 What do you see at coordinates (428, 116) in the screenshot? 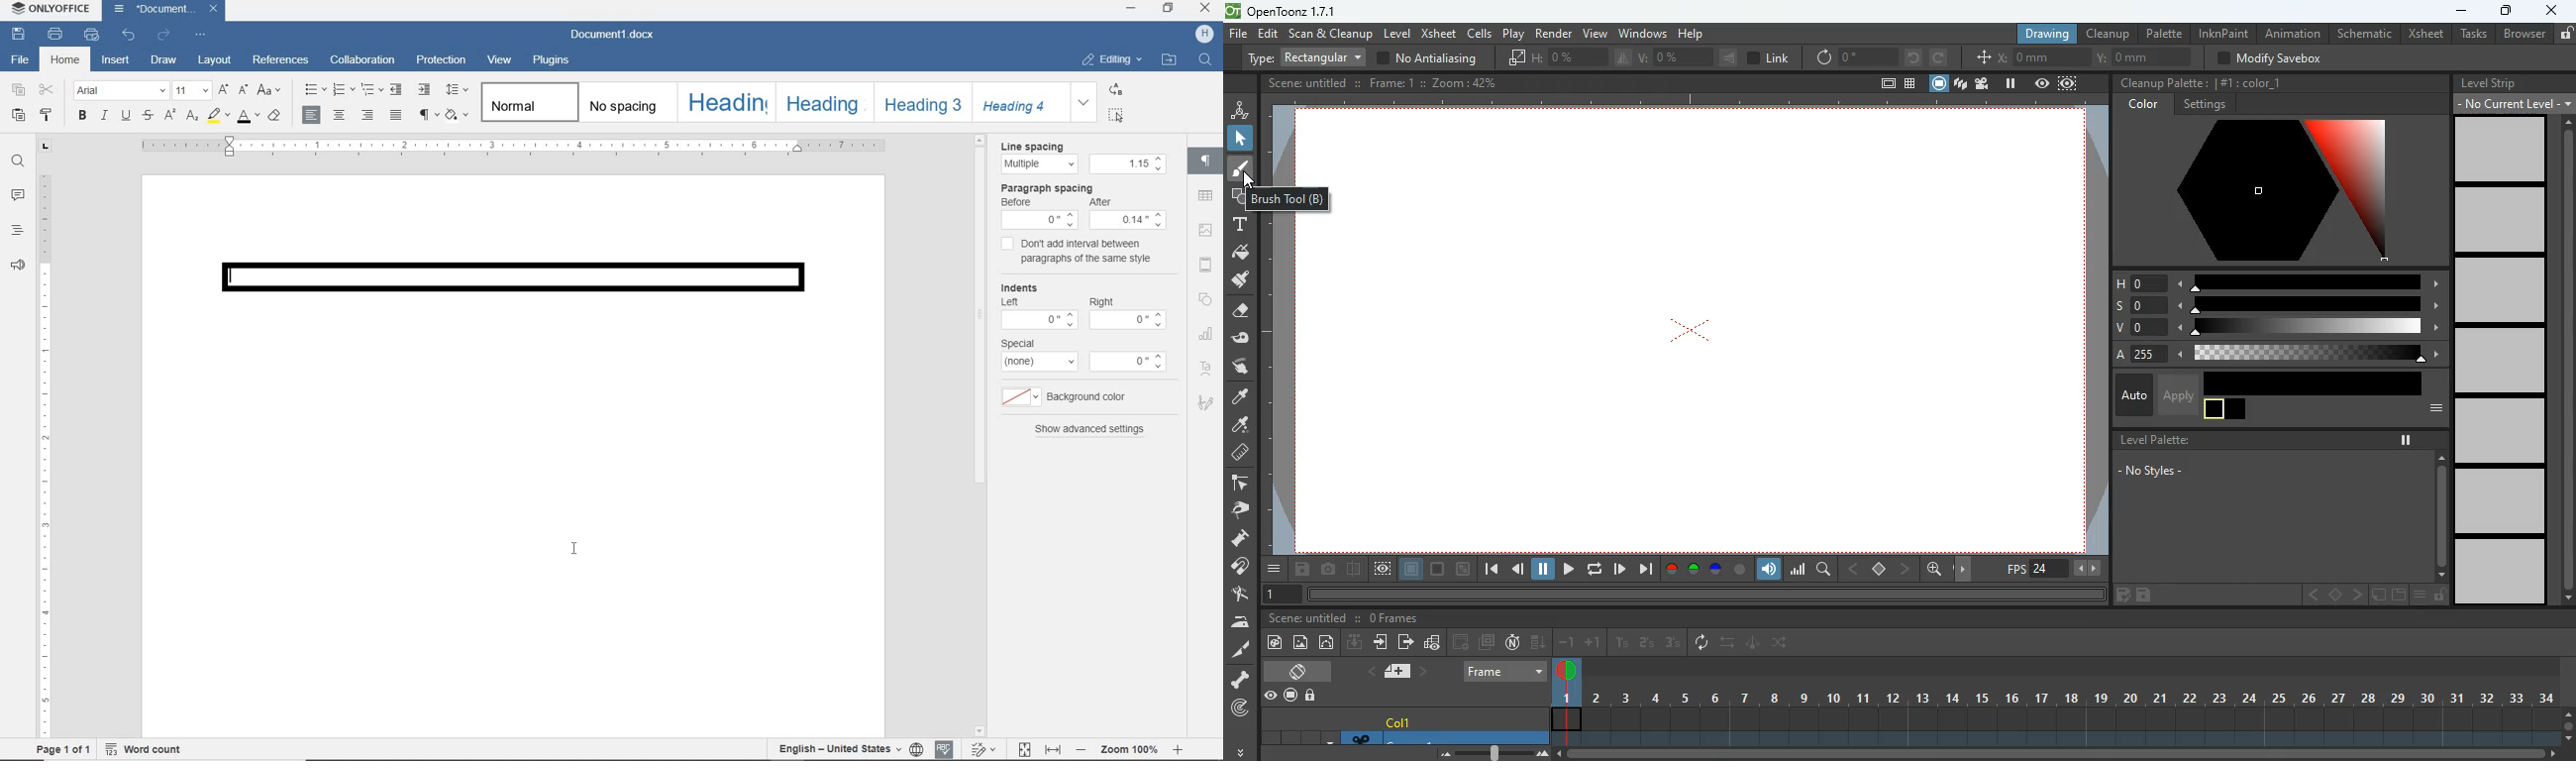
I see `nonprinting characters` at bounding box center [428, 116].